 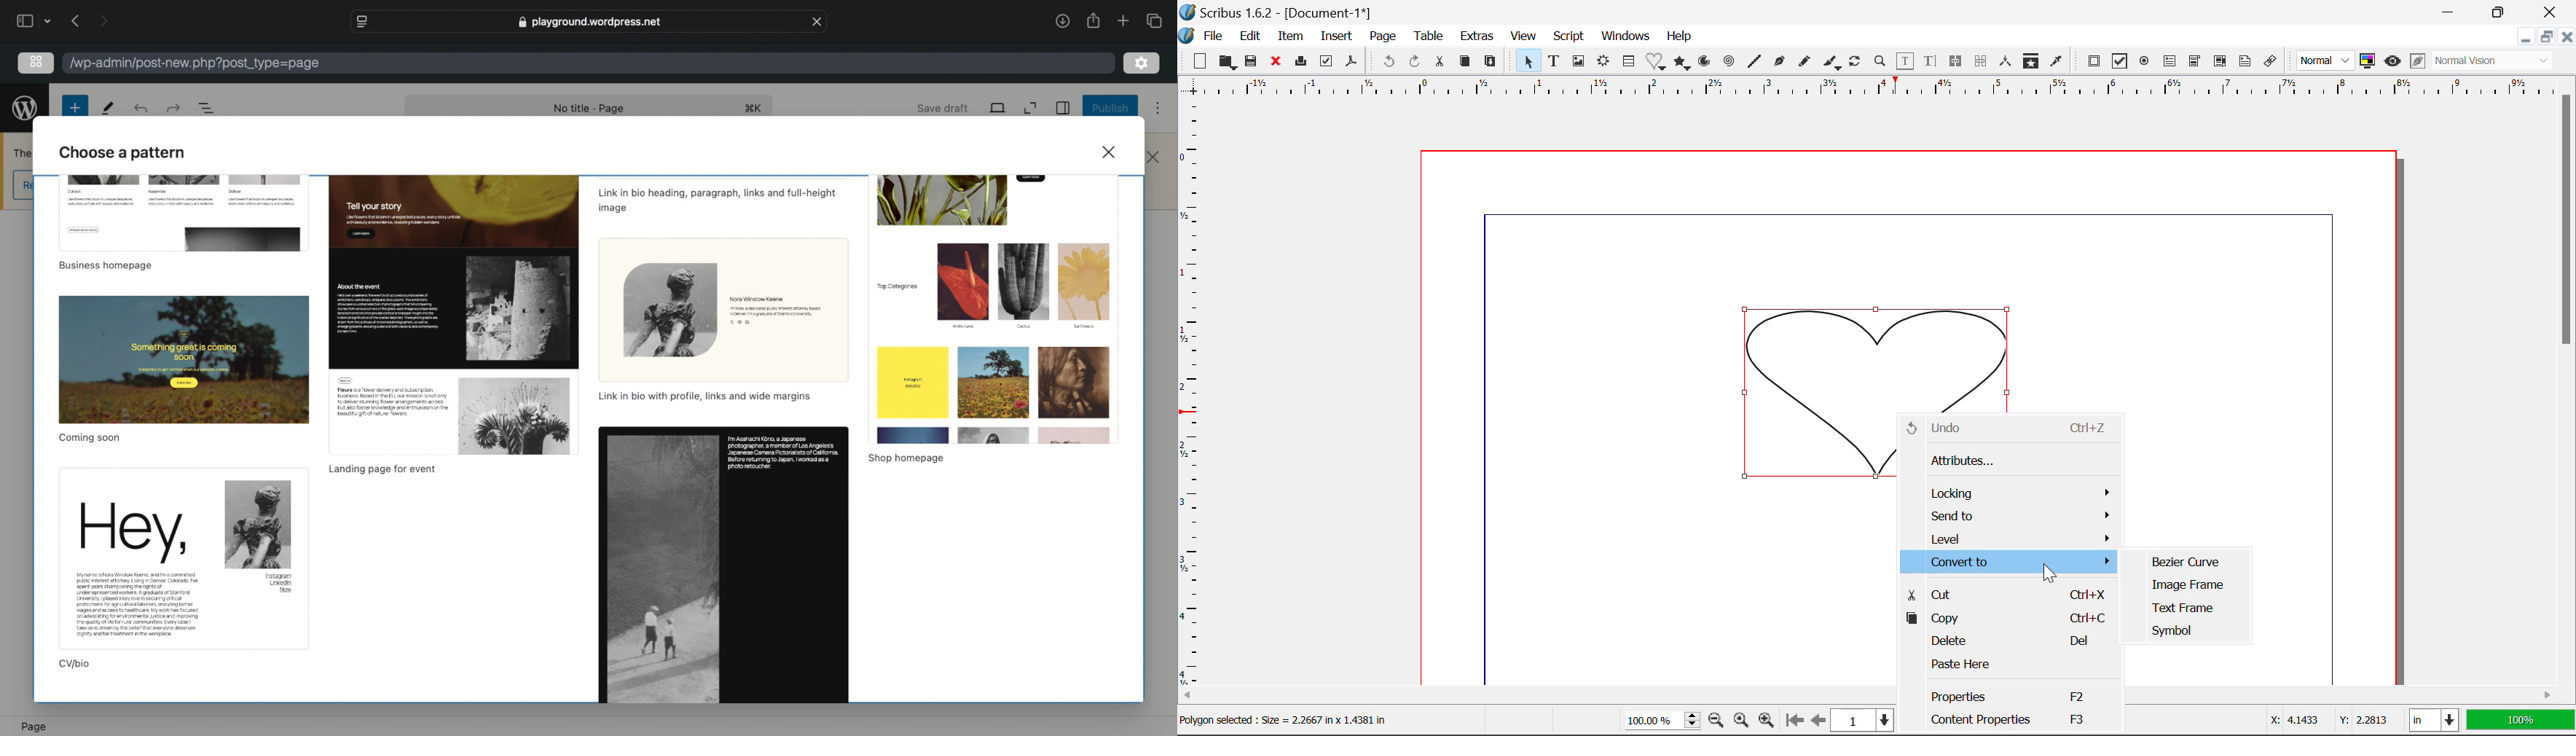 What do you see at coordinates (1303, 62) in the screenshot?
I see `Print` at bounding box center [1303, 62].